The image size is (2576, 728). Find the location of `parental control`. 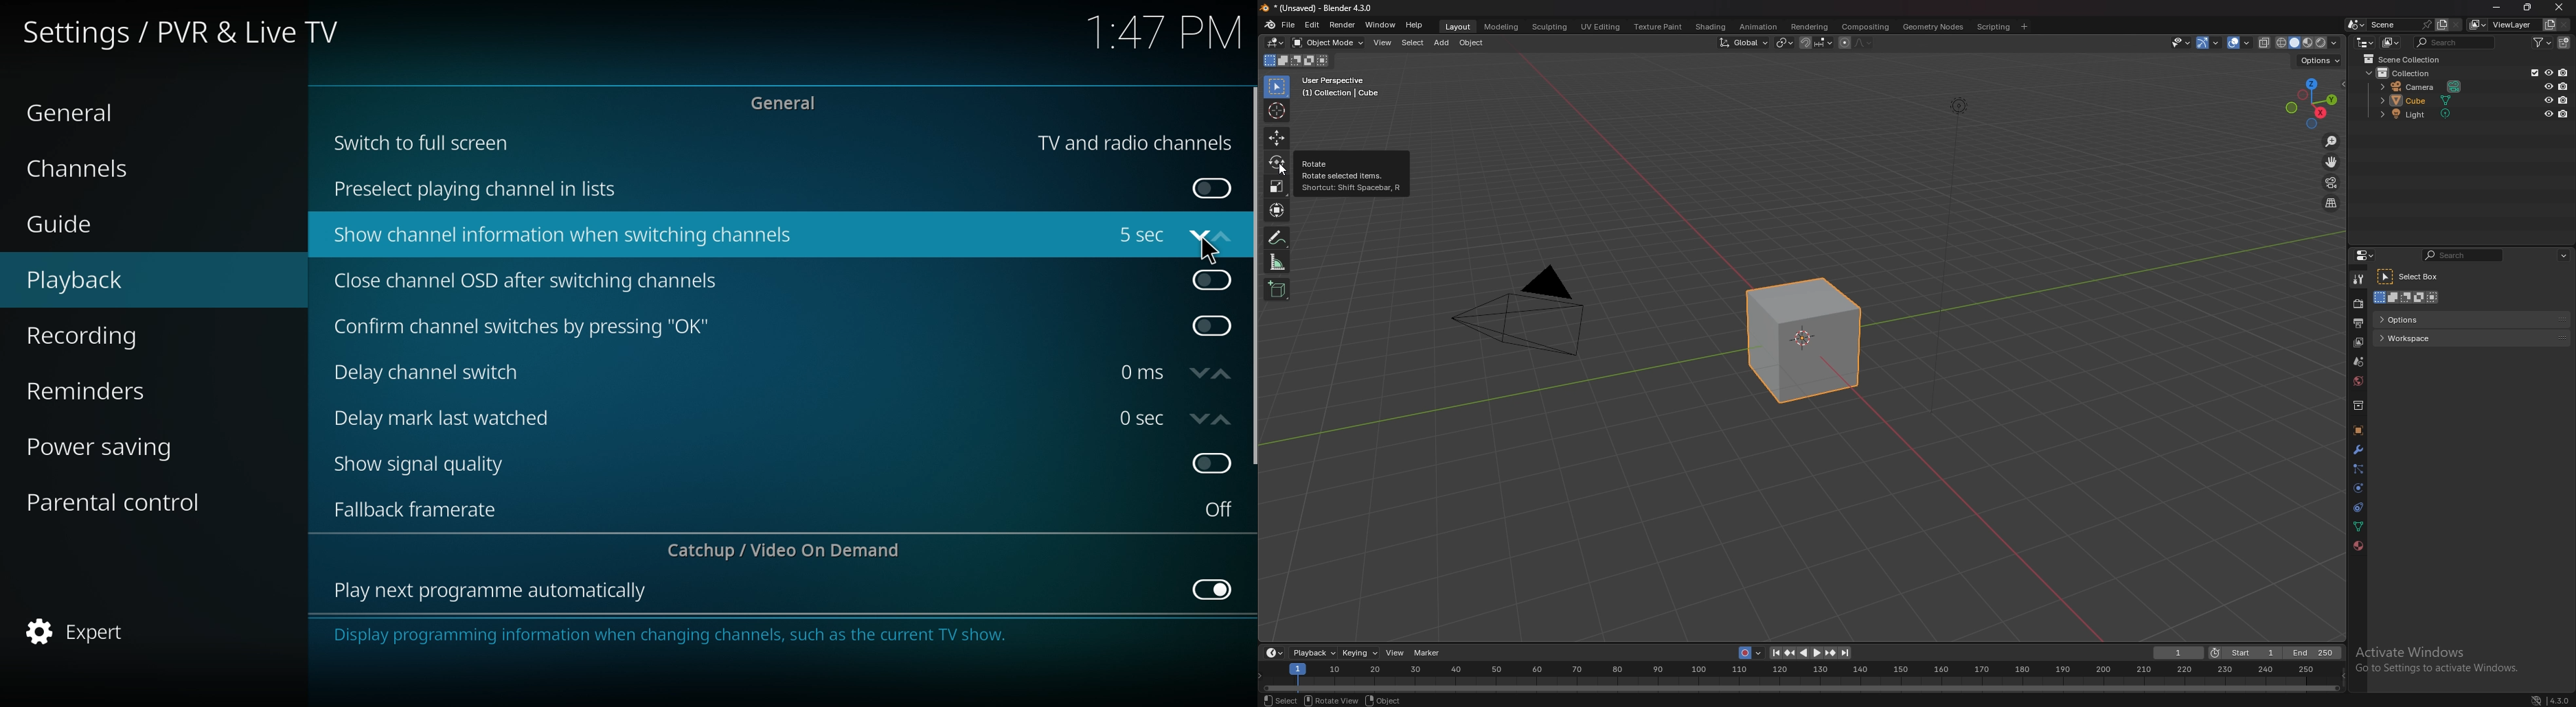

parental control is located at coordinates (126, 501).